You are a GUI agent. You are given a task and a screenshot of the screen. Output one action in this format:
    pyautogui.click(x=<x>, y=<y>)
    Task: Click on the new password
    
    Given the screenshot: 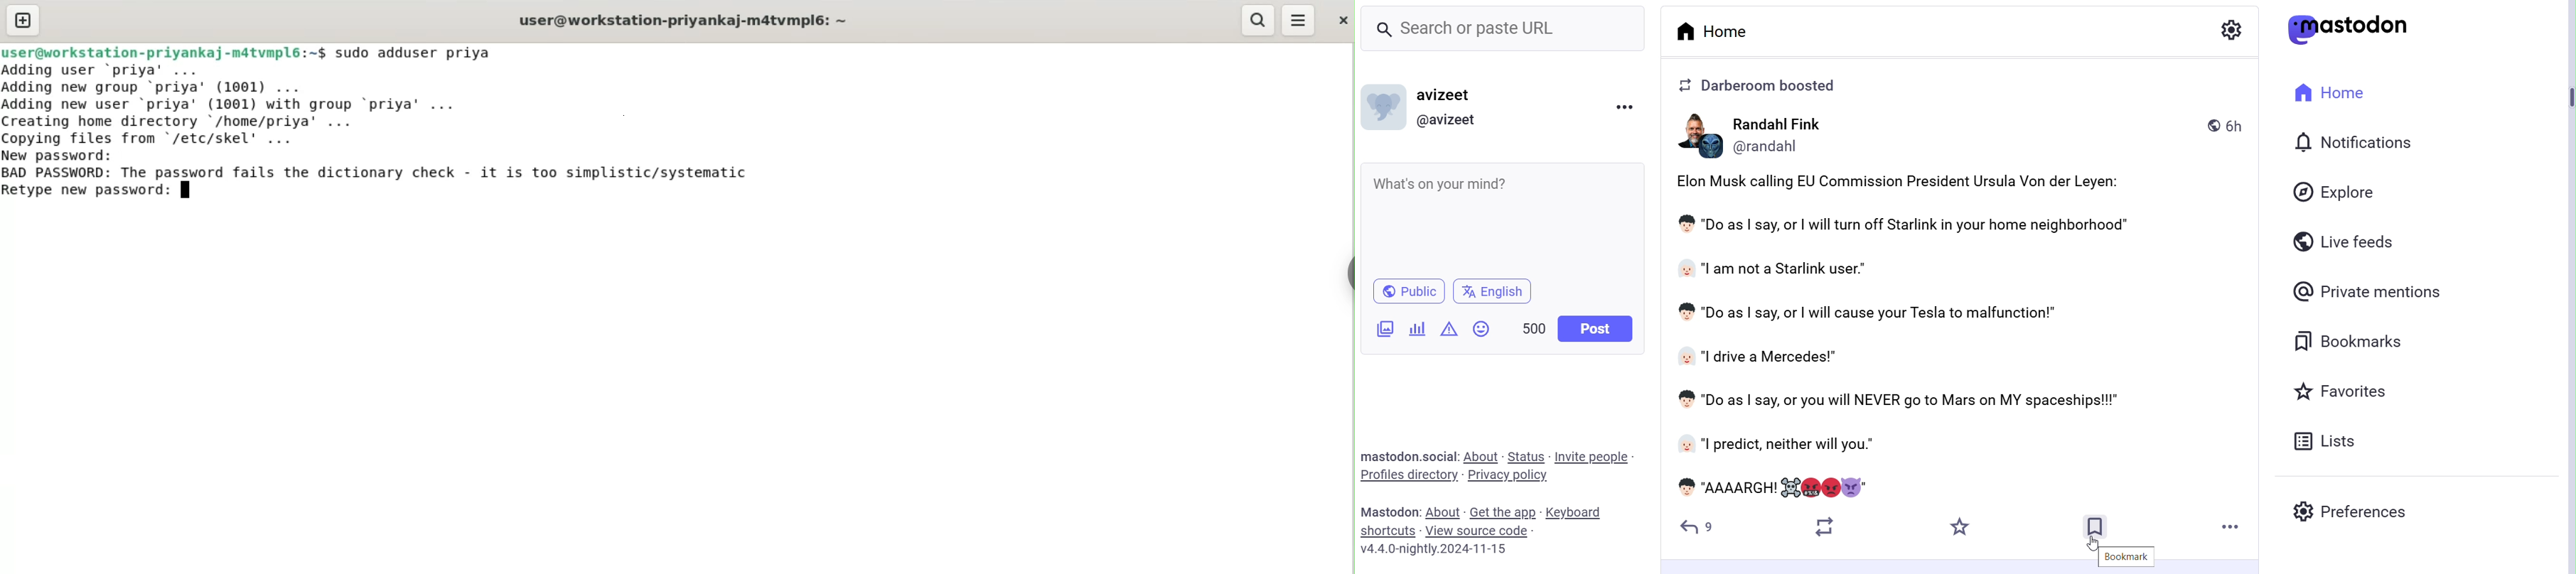 What is the action you would take?
    pyautogui.click(x=68, y=155)
    